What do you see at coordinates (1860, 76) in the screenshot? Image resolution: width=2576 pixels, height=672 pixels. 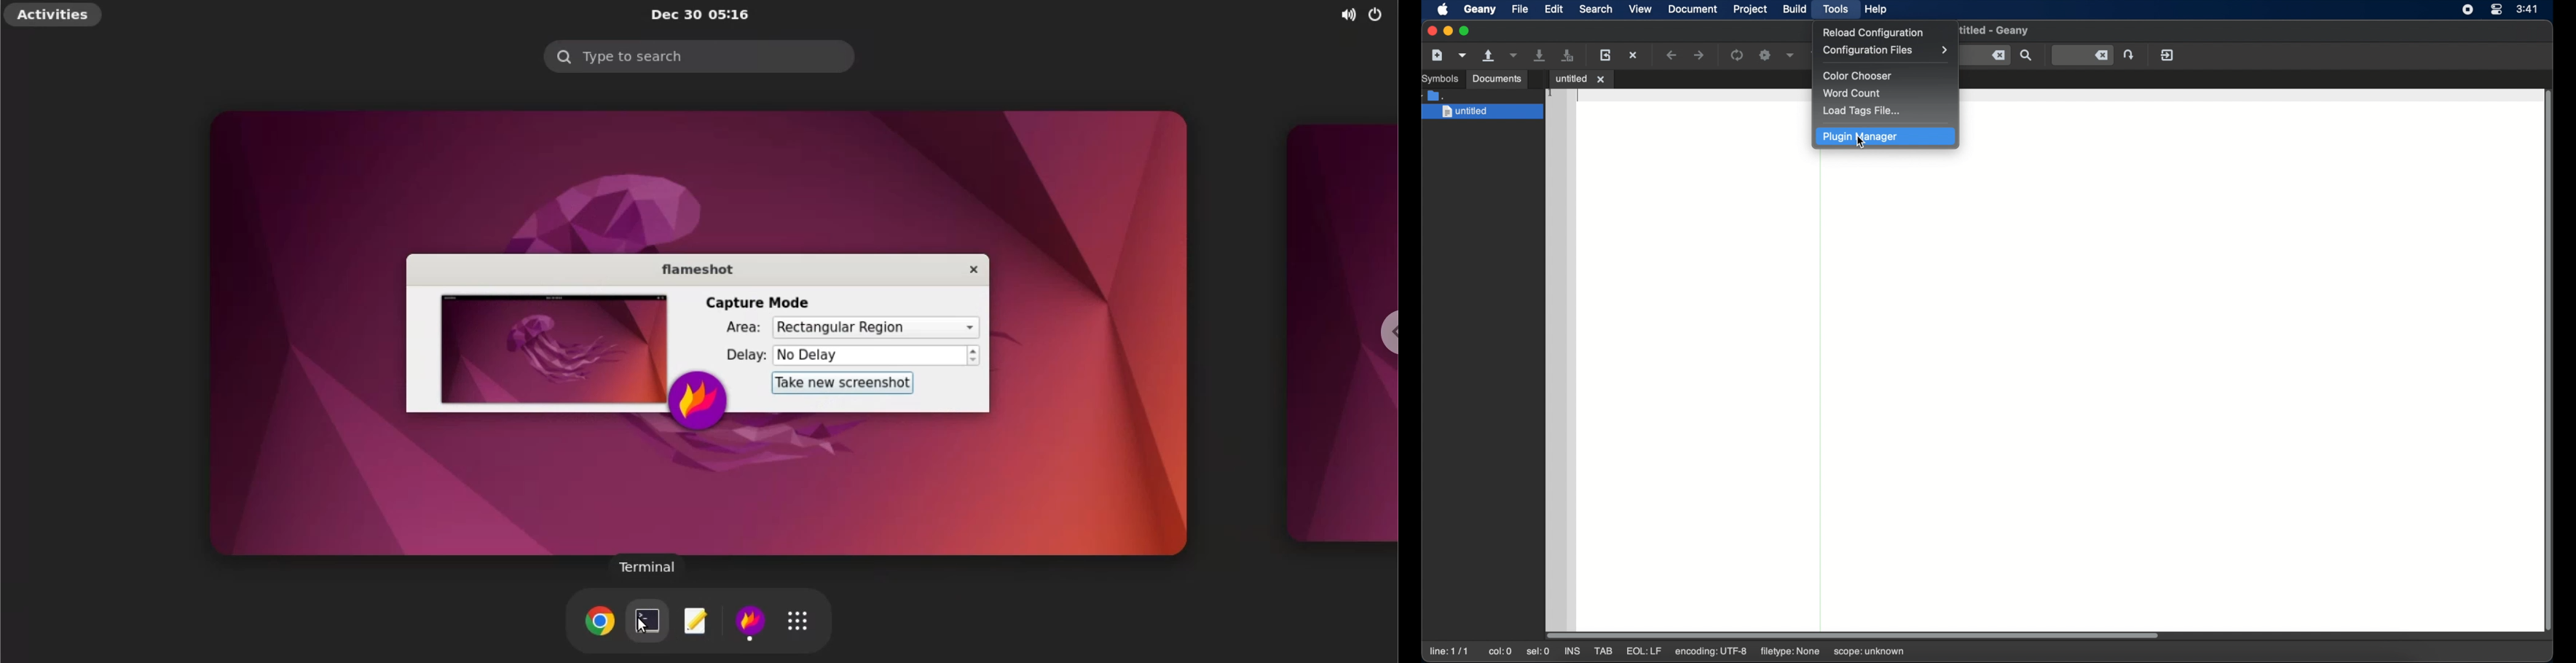 I see `color chooser` at bounding box center [1860, 76].